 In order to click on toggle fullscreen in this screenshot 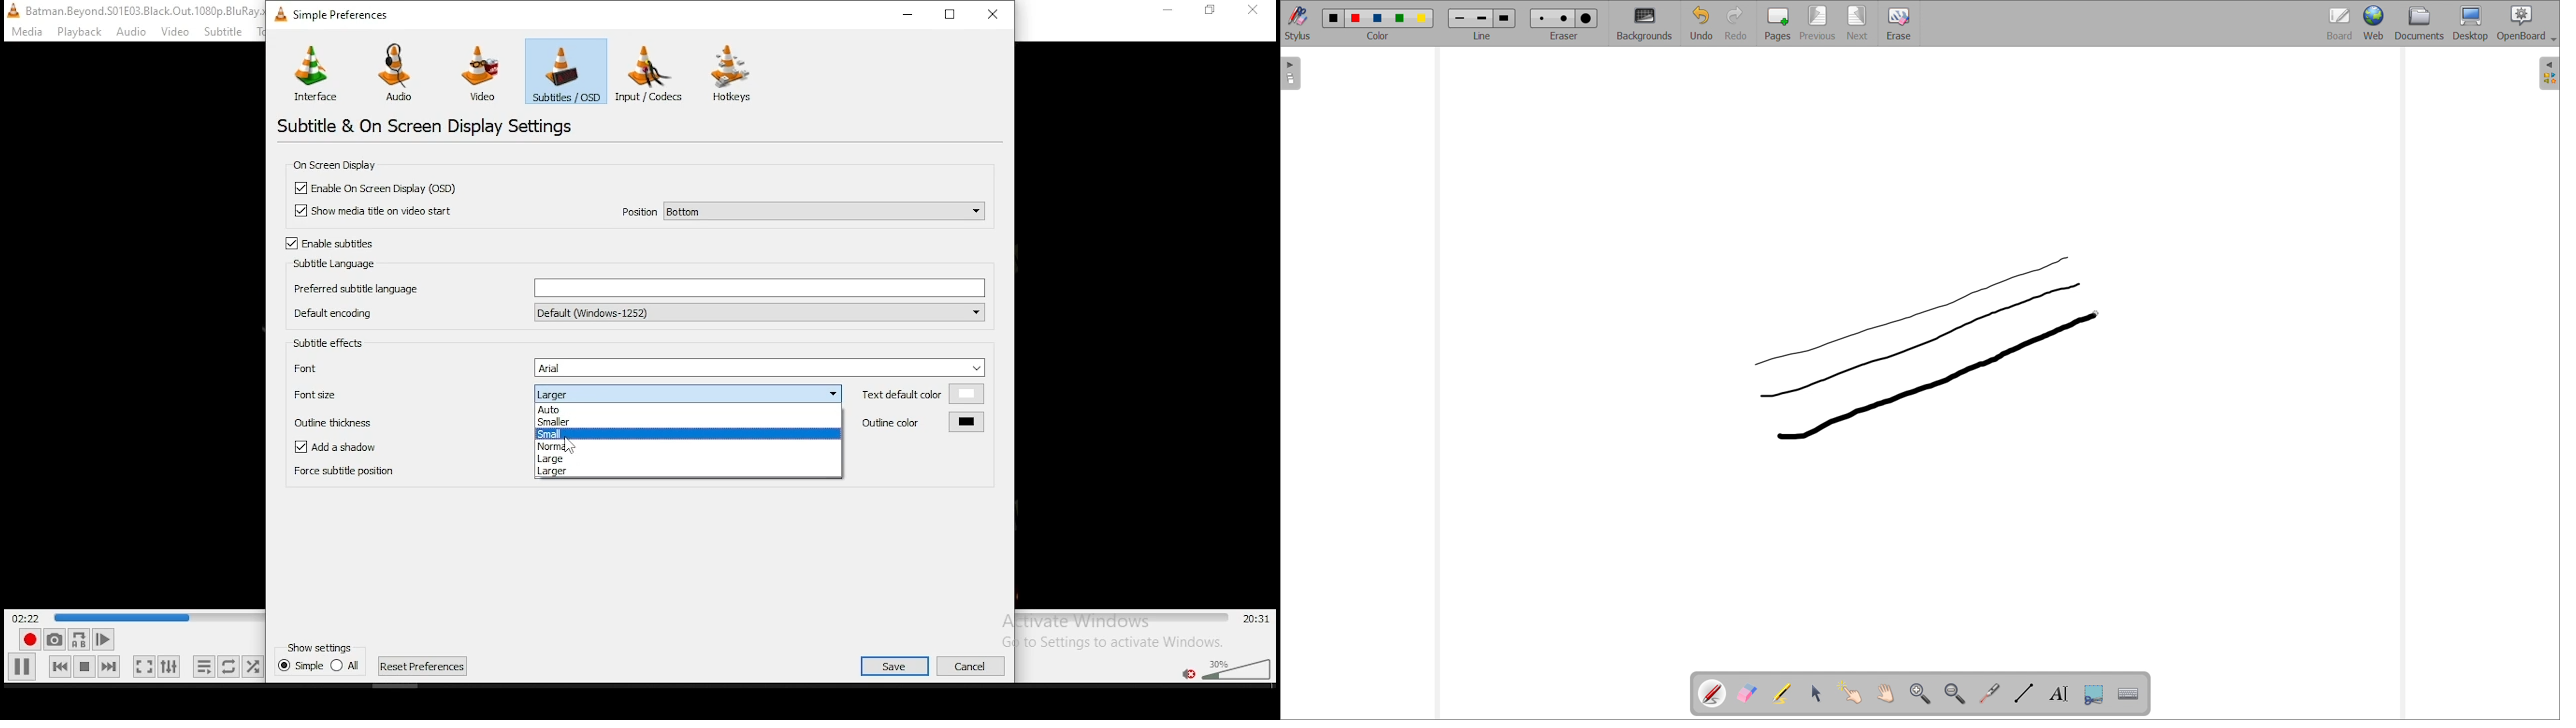, I will do `click(142, 666)`.